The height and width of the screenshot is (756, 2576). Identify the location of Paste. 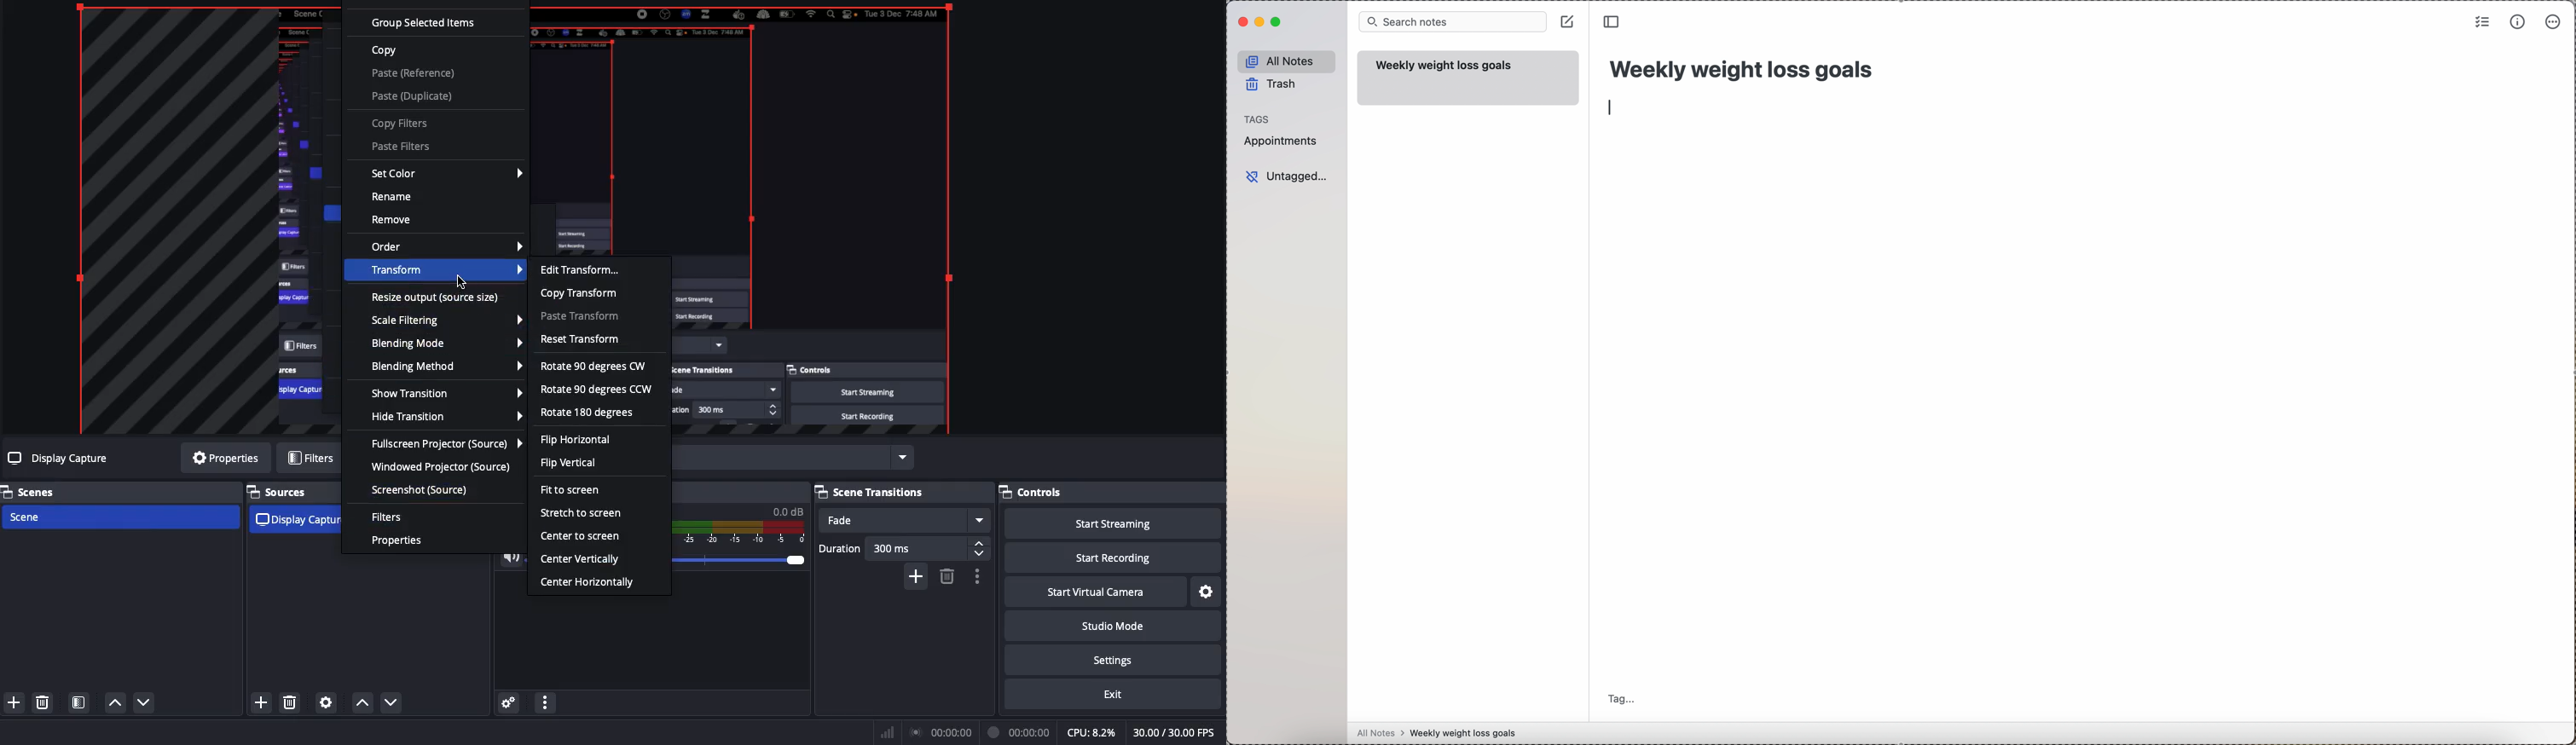
(417, 74).